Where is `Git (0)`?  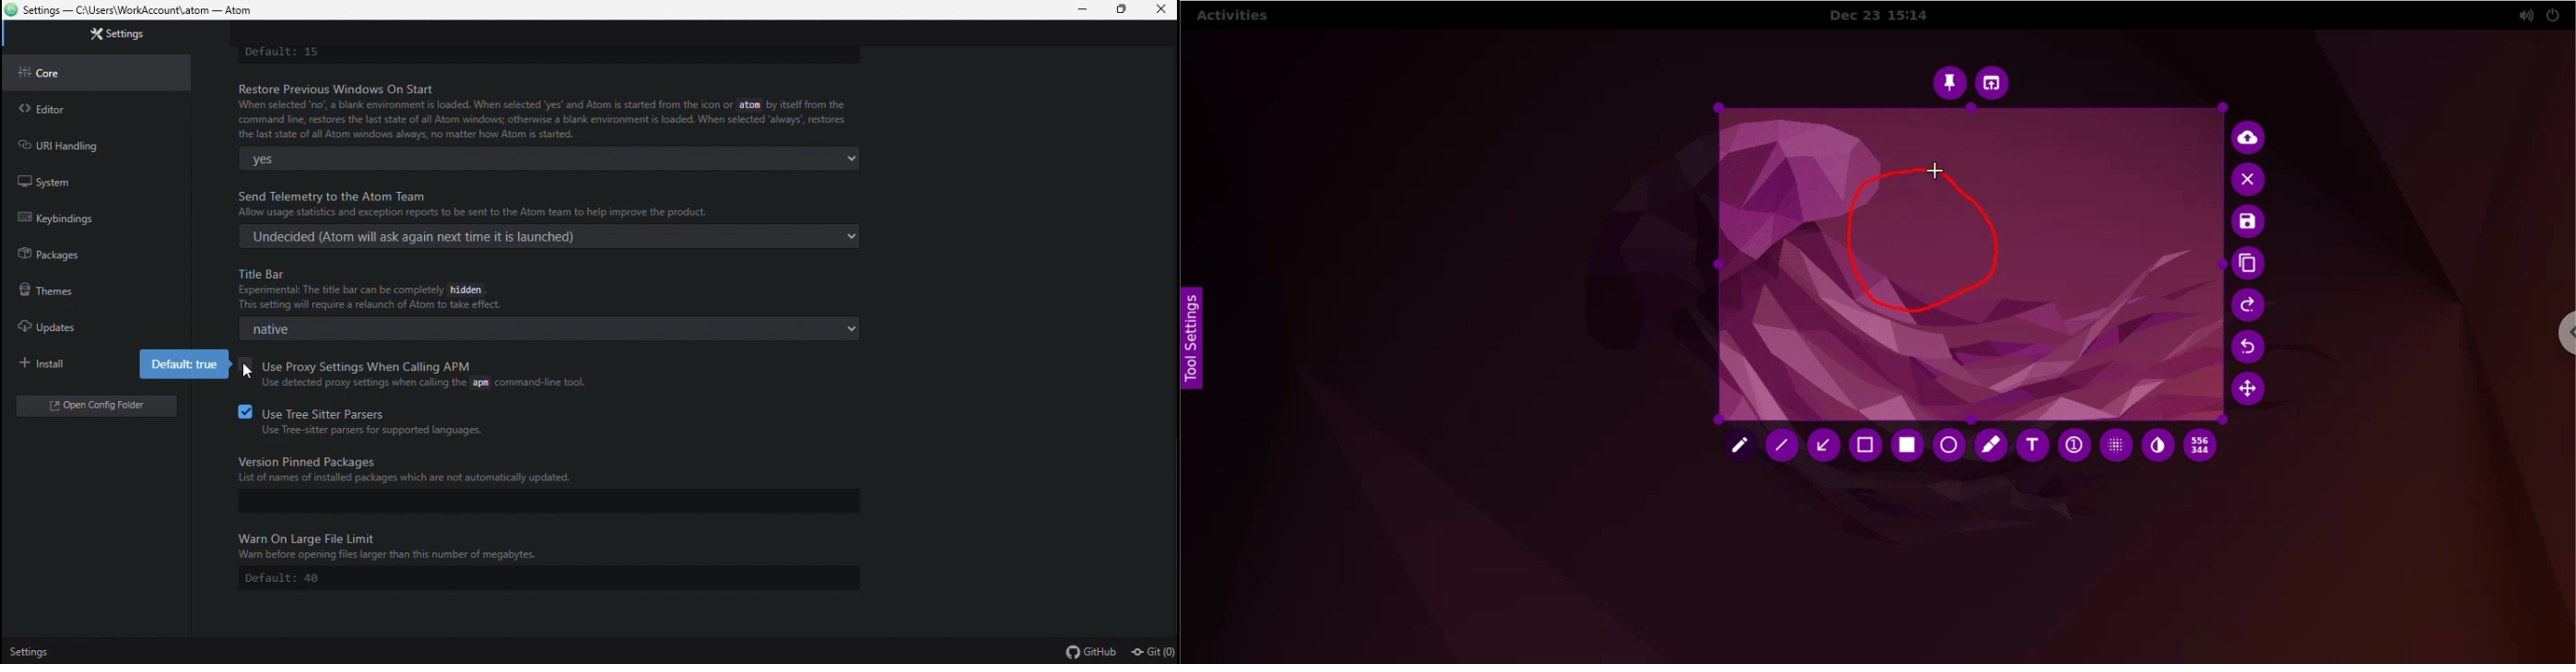
Git (0) is located at coordinates (1152, 652).